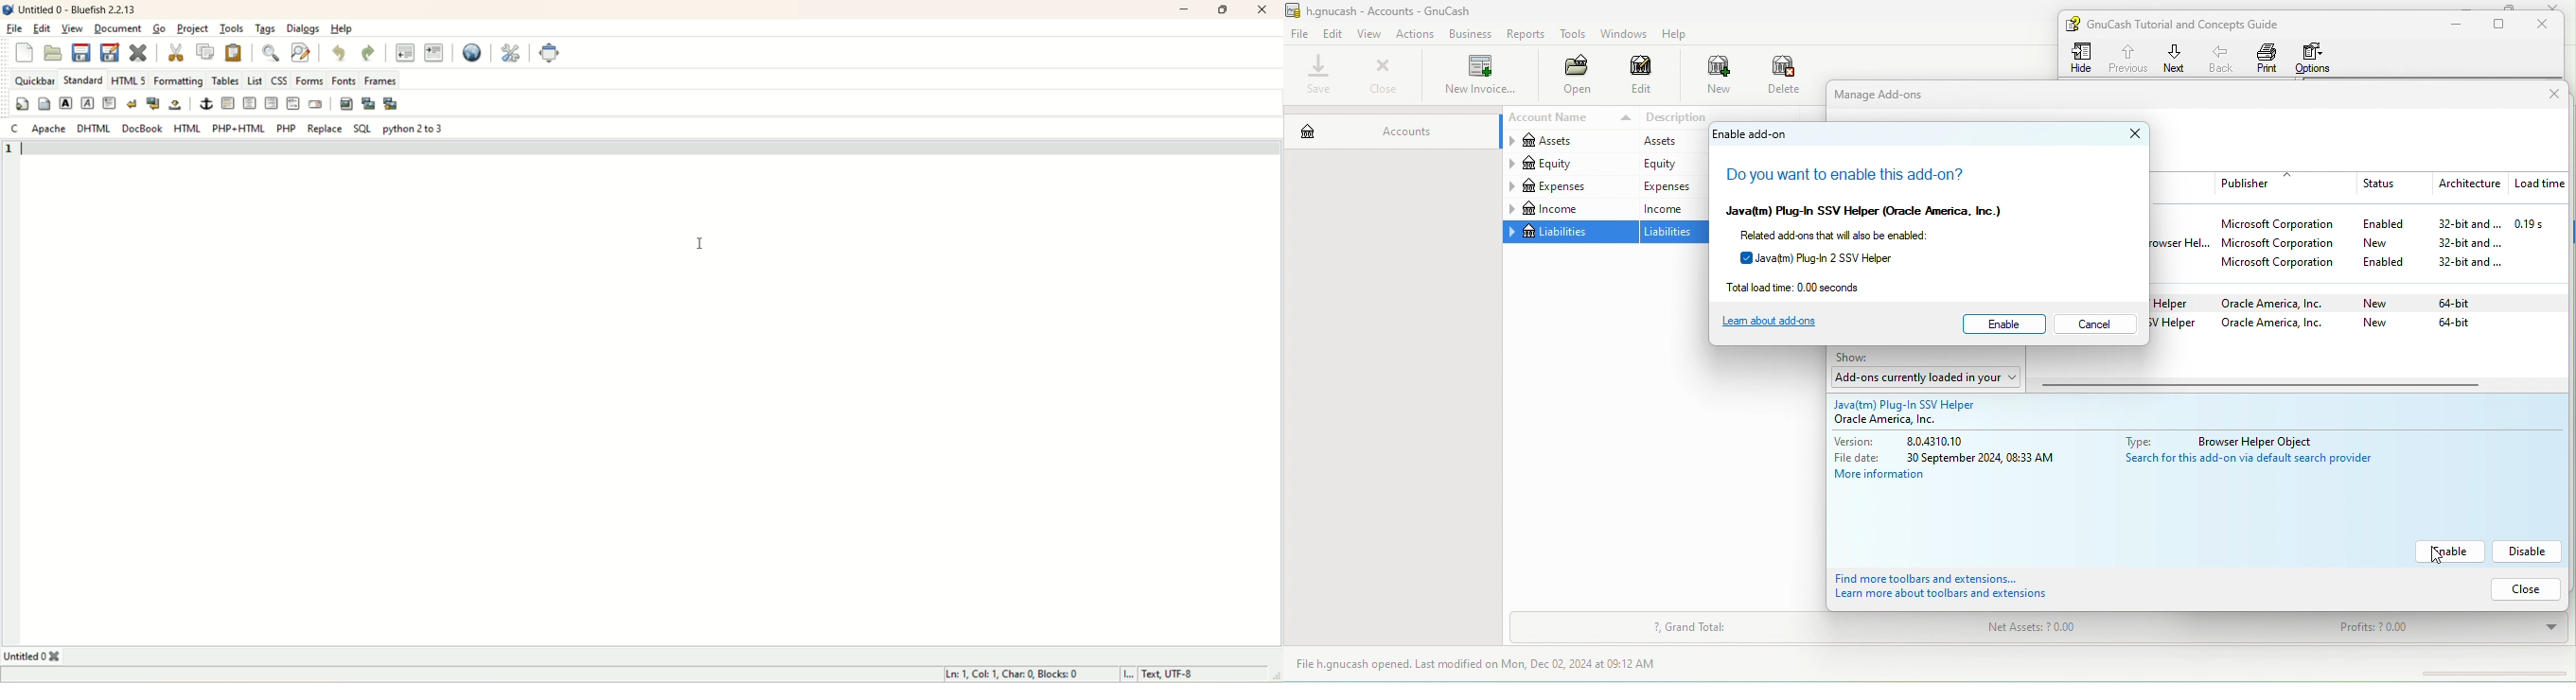 The image size is (2576, 700). Describe the element at coordinates (131, 104) in the screenshot. I see `break` at that location.